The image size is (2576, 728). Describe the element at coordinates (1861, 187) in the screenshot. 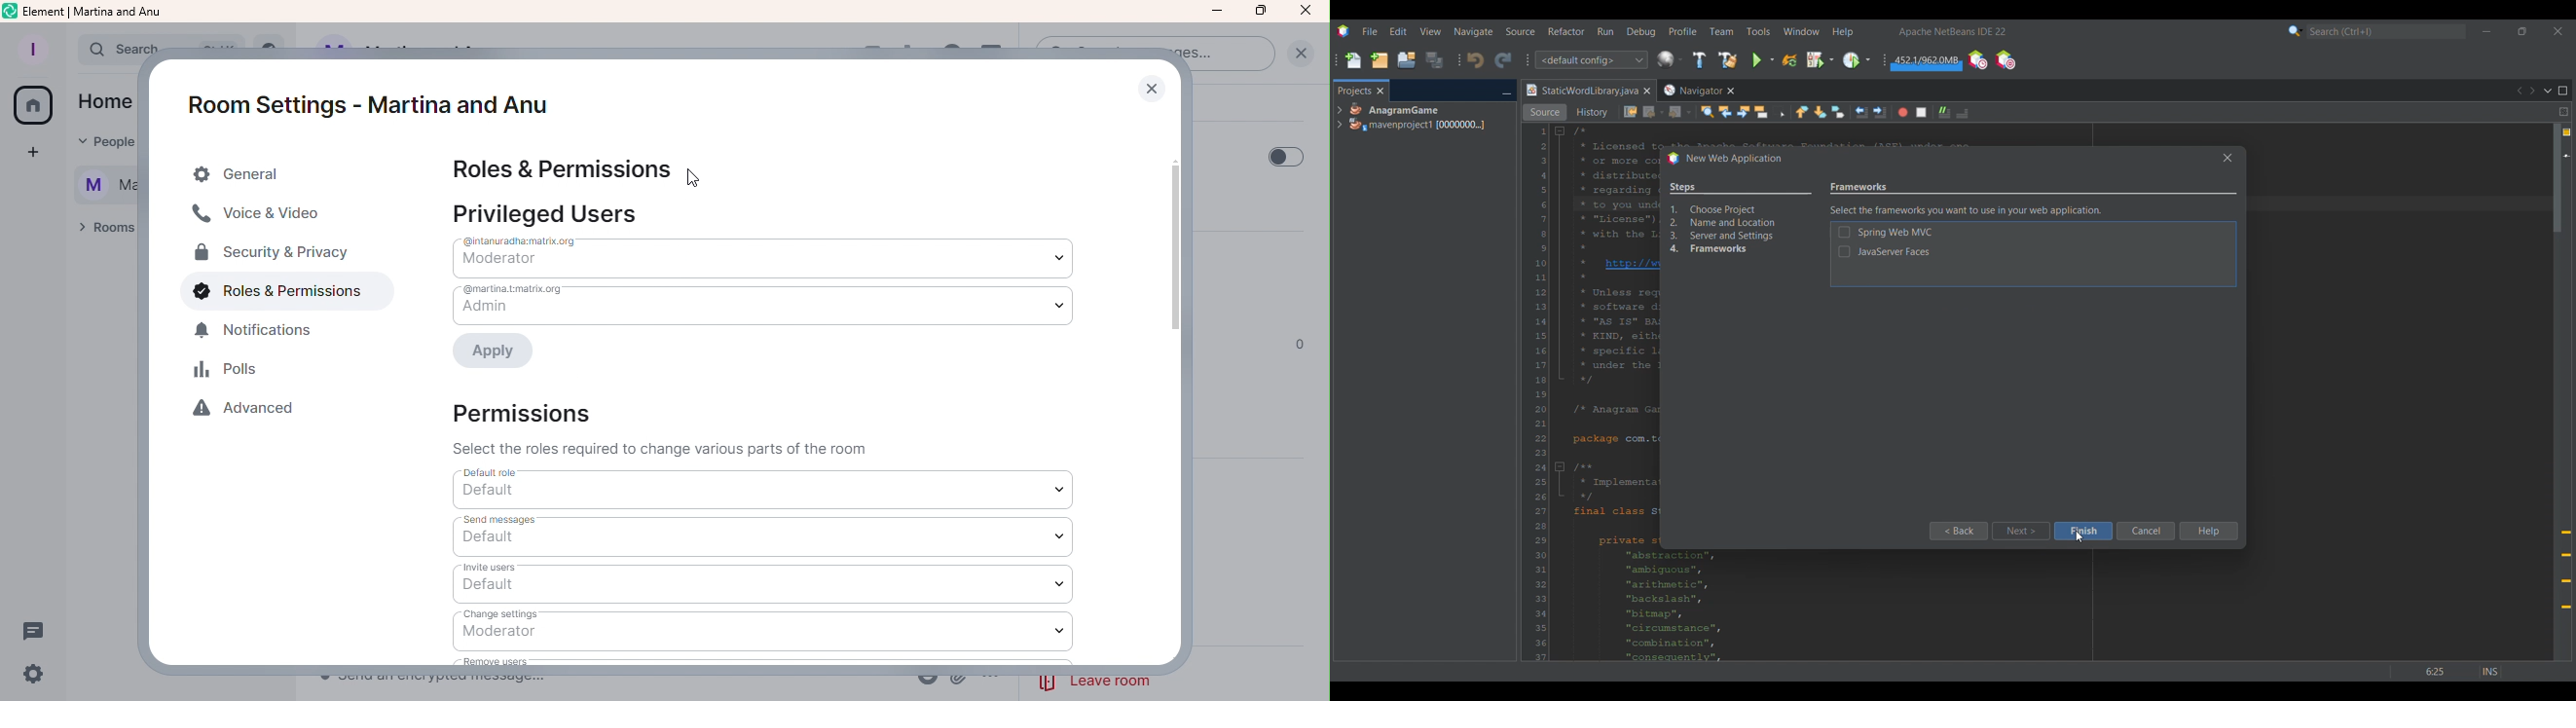

I see `Setting name` at that location.